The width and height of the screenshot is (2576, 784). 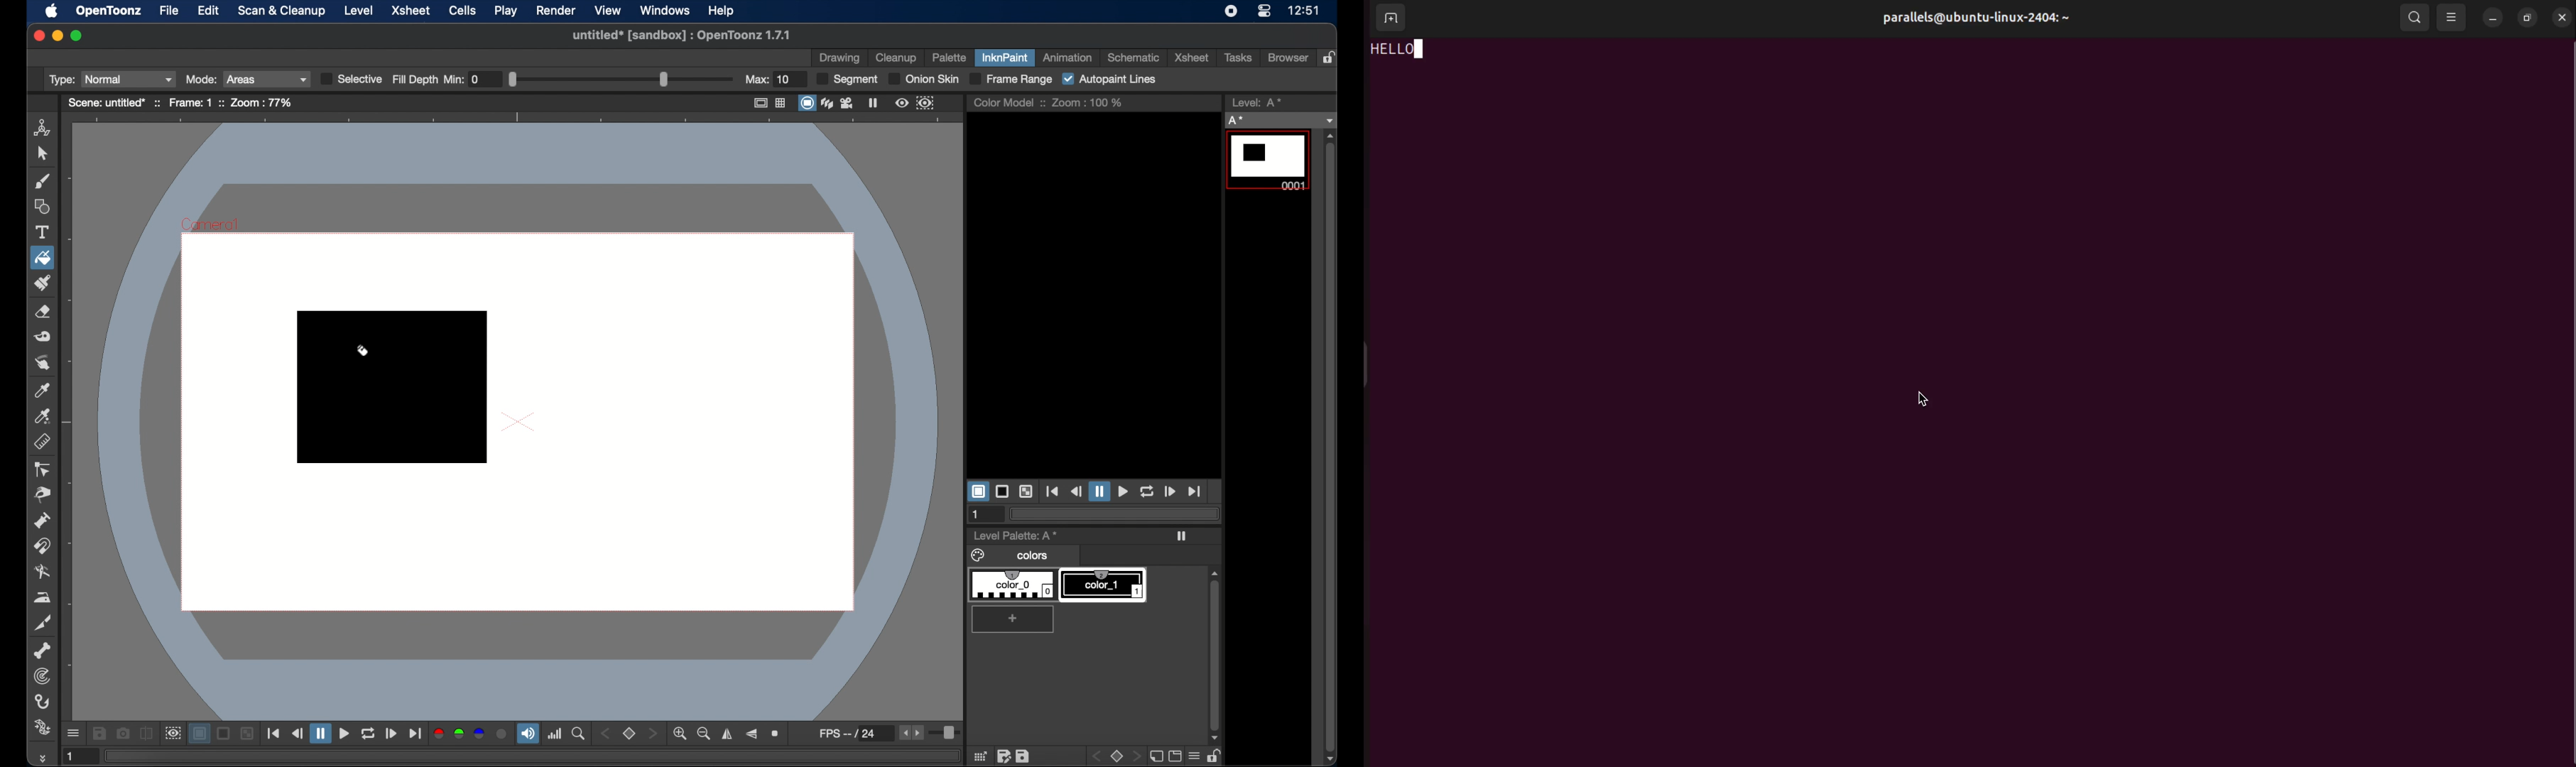 What do you see at coordinates (391, 734) in the screenshot?
I see `forward` at bounding box center [391, 734].